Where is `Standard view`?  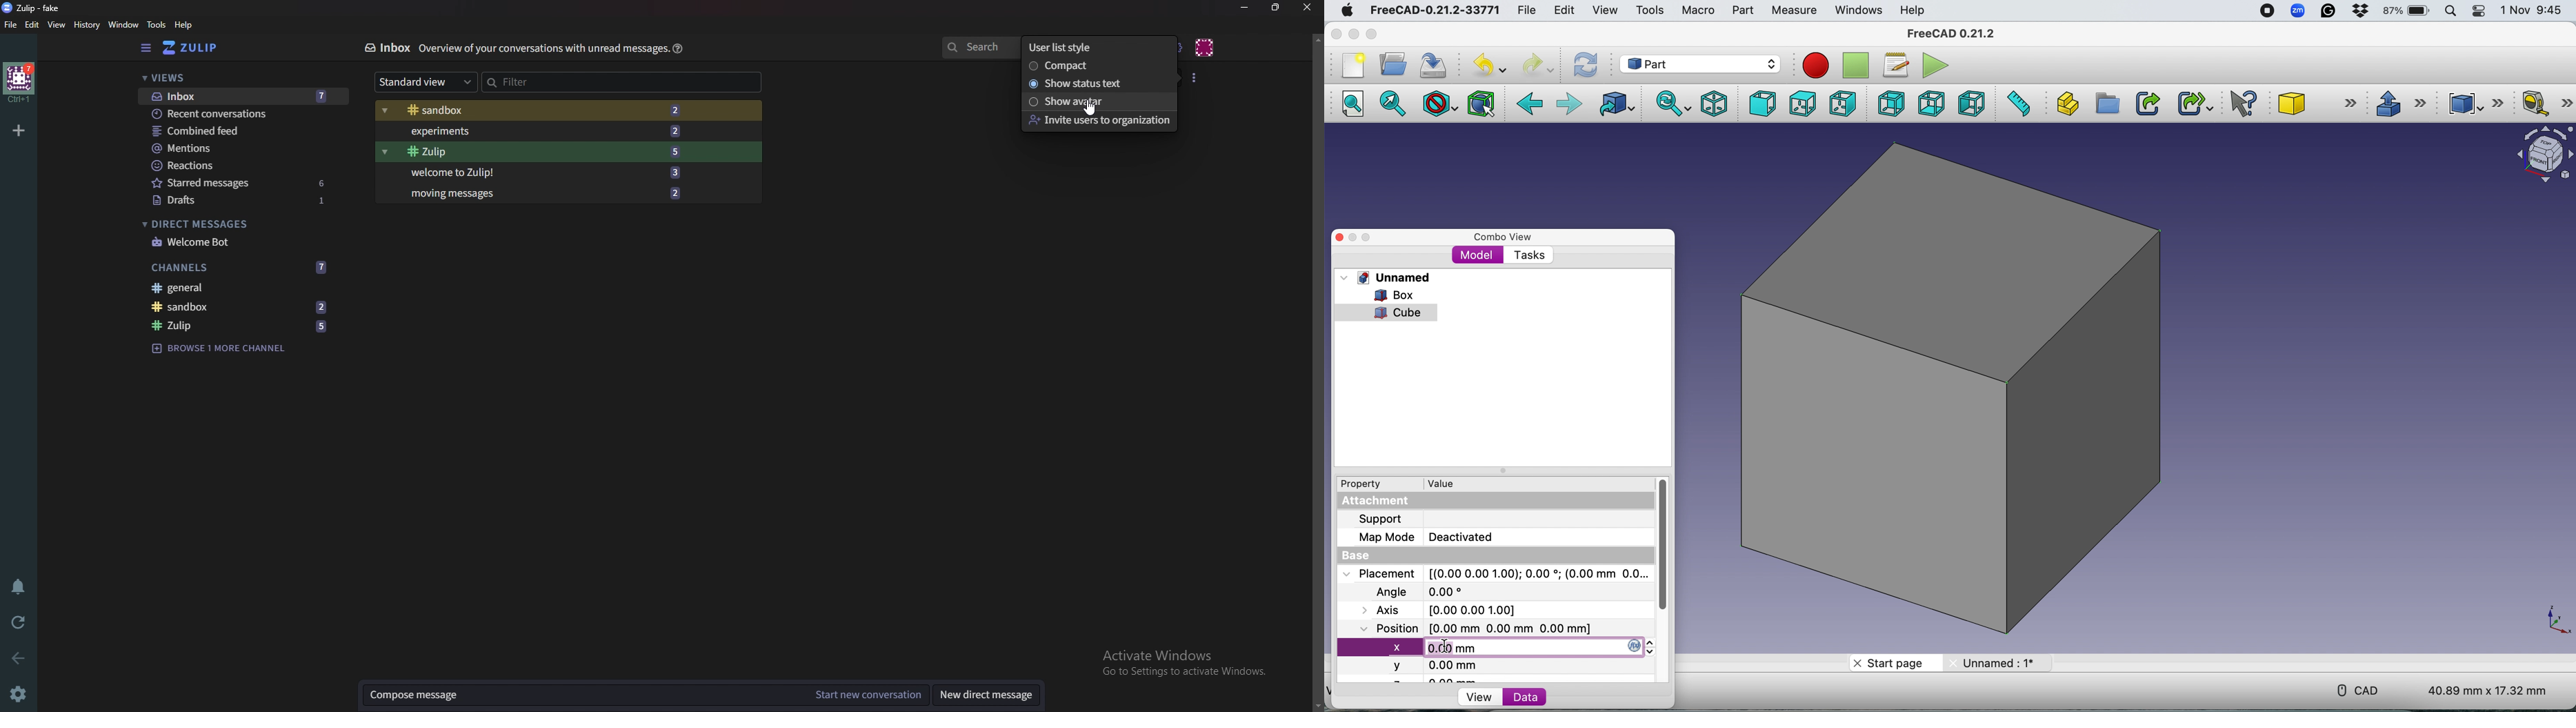
Standard view is located at coordinates (427, 83).